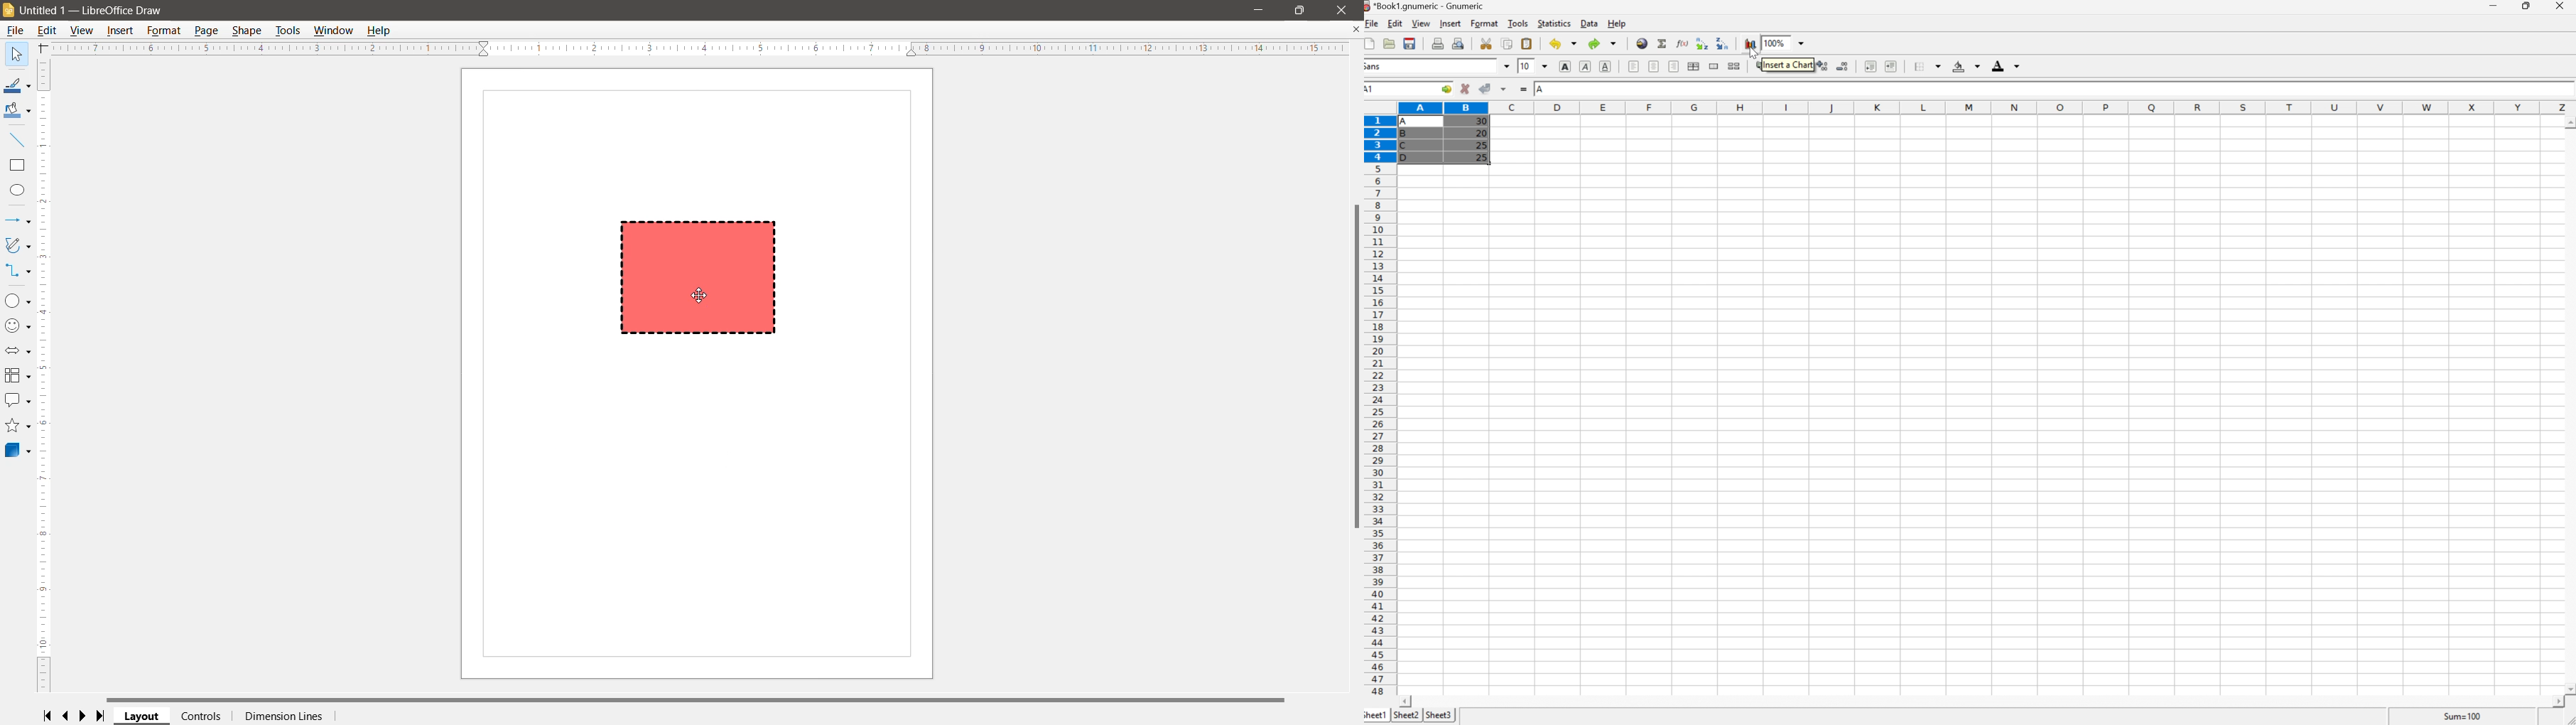 The width and height of the screenshot is (2576, 728). What do you see at coordinates (332, 31) in the screenshot?
I see `Window` at bounding box center [332, 31].